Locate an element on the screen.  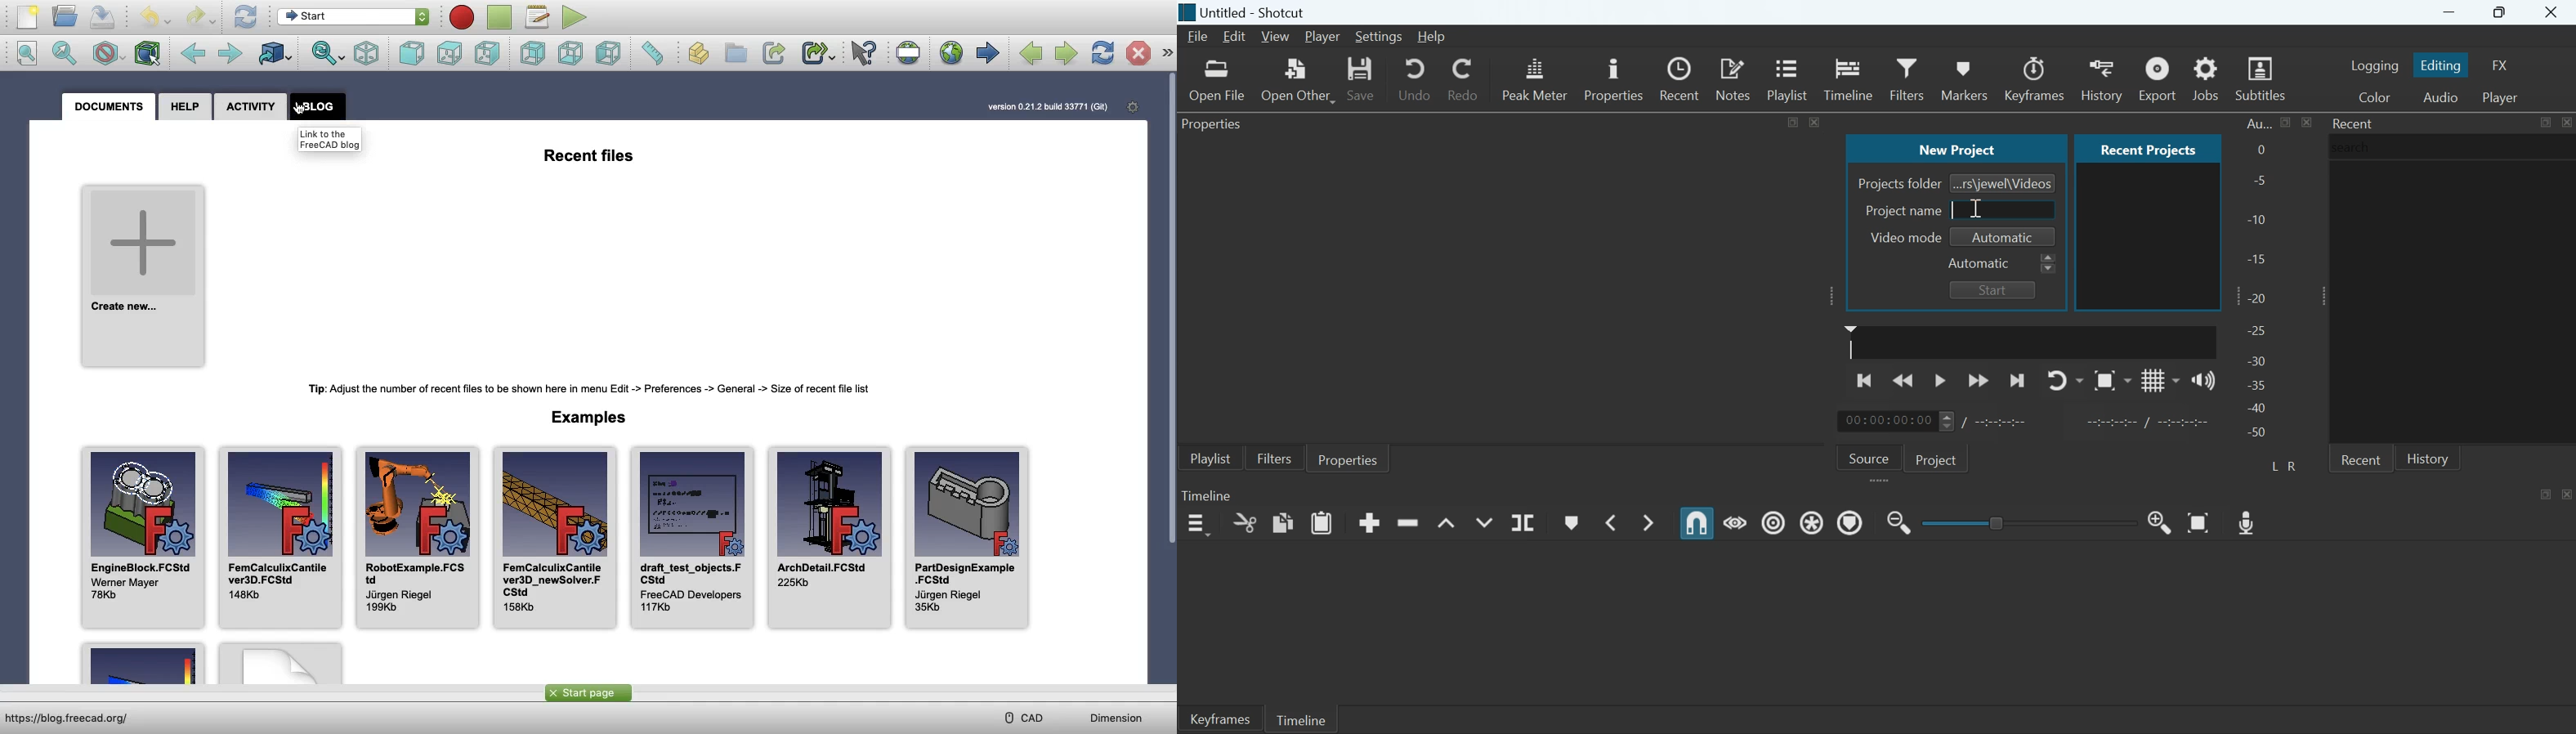
create/edit marker is located at coordinates (1571, 523).